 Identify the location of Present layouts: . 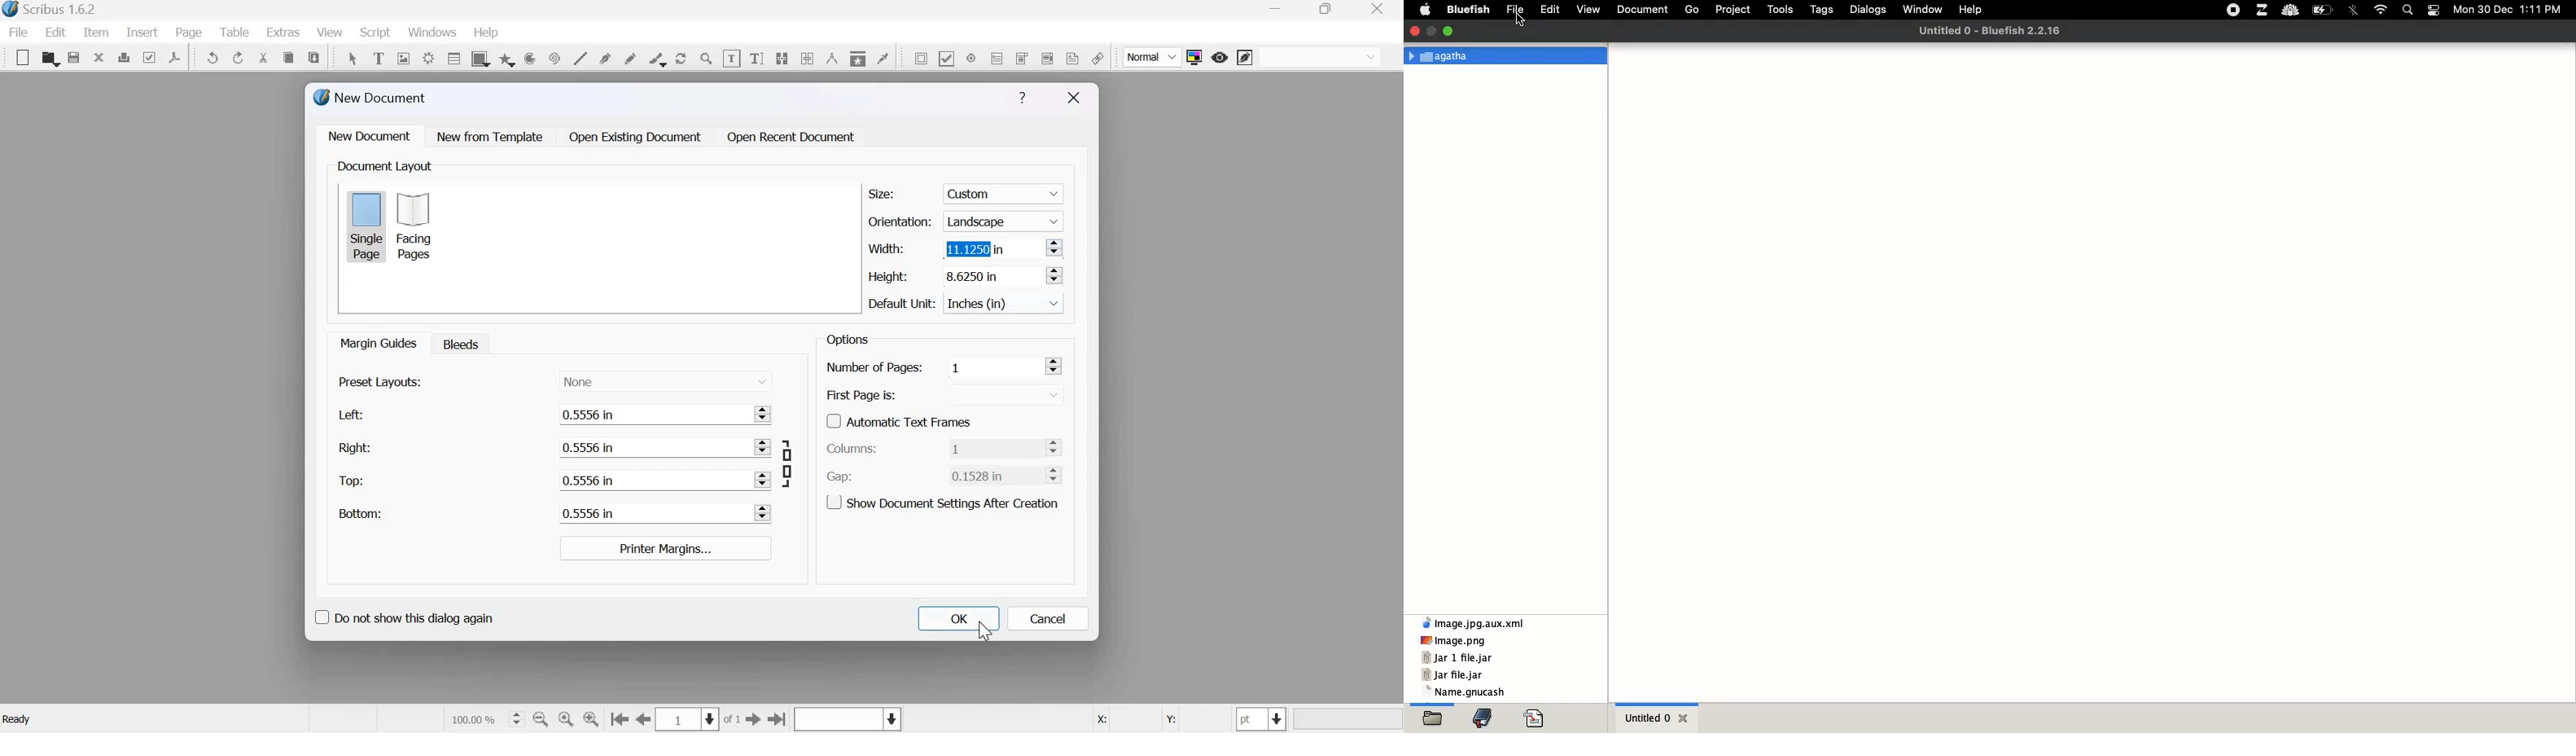
(381, 381).